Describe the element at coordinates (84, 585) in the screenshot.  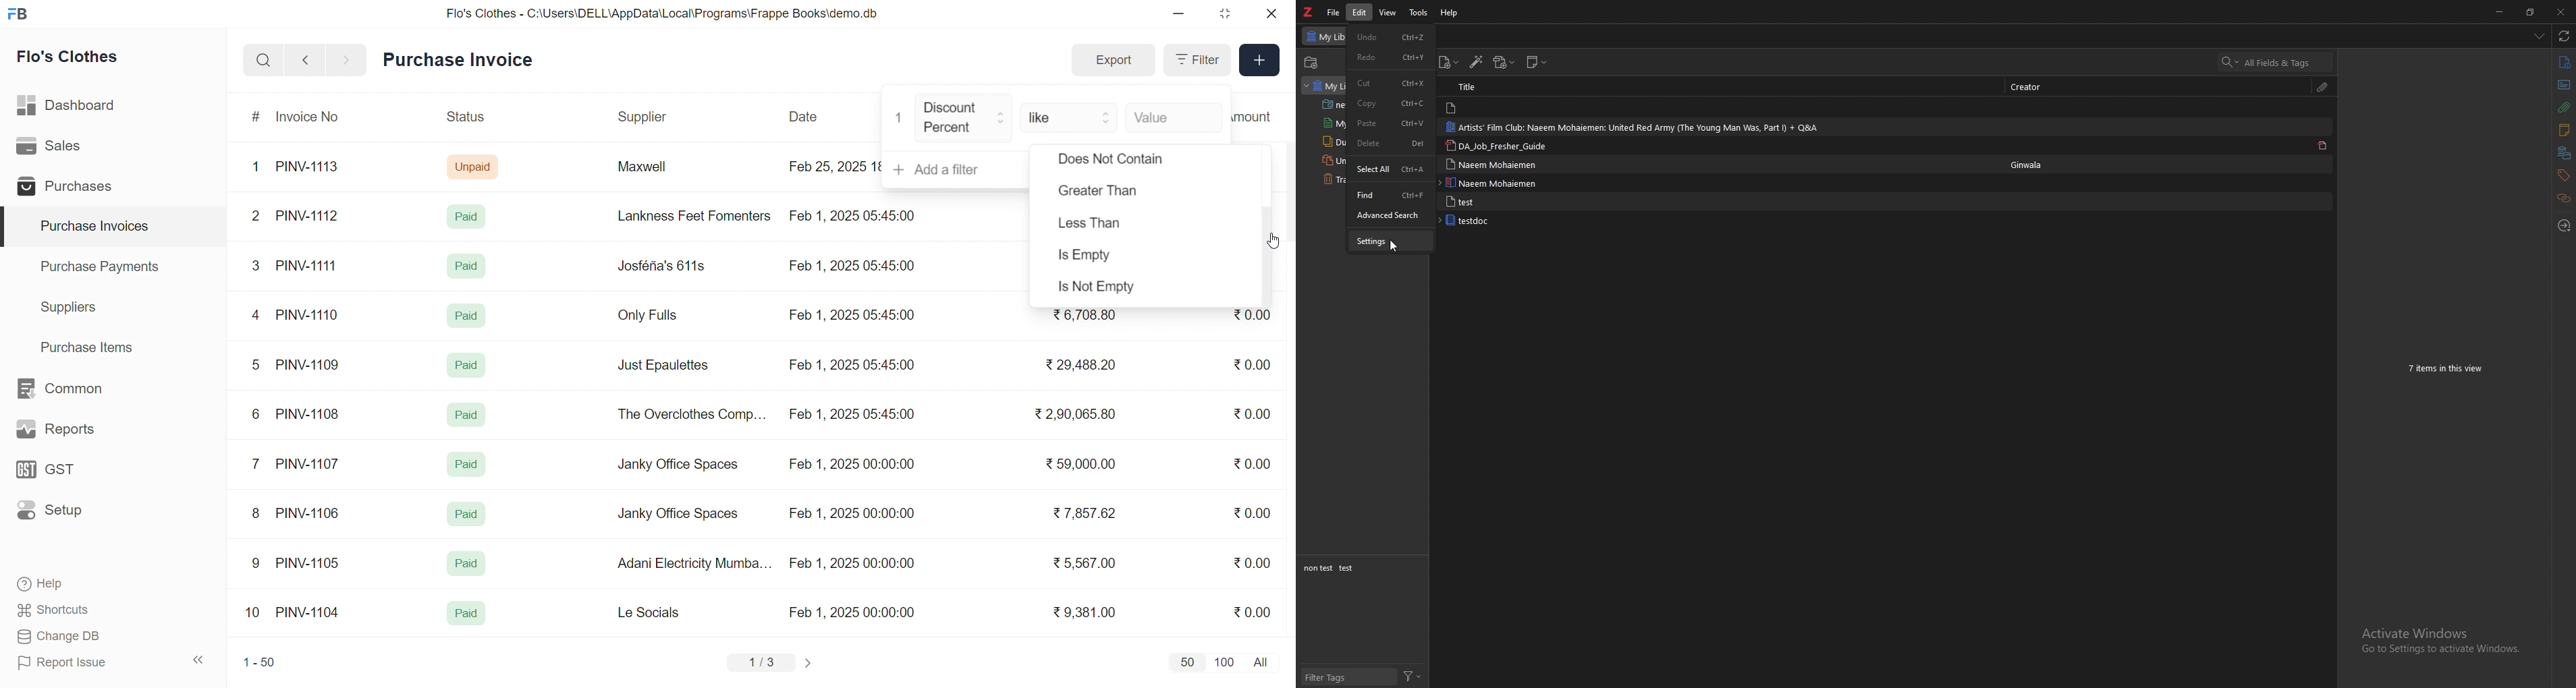
I see `Help` at that location.